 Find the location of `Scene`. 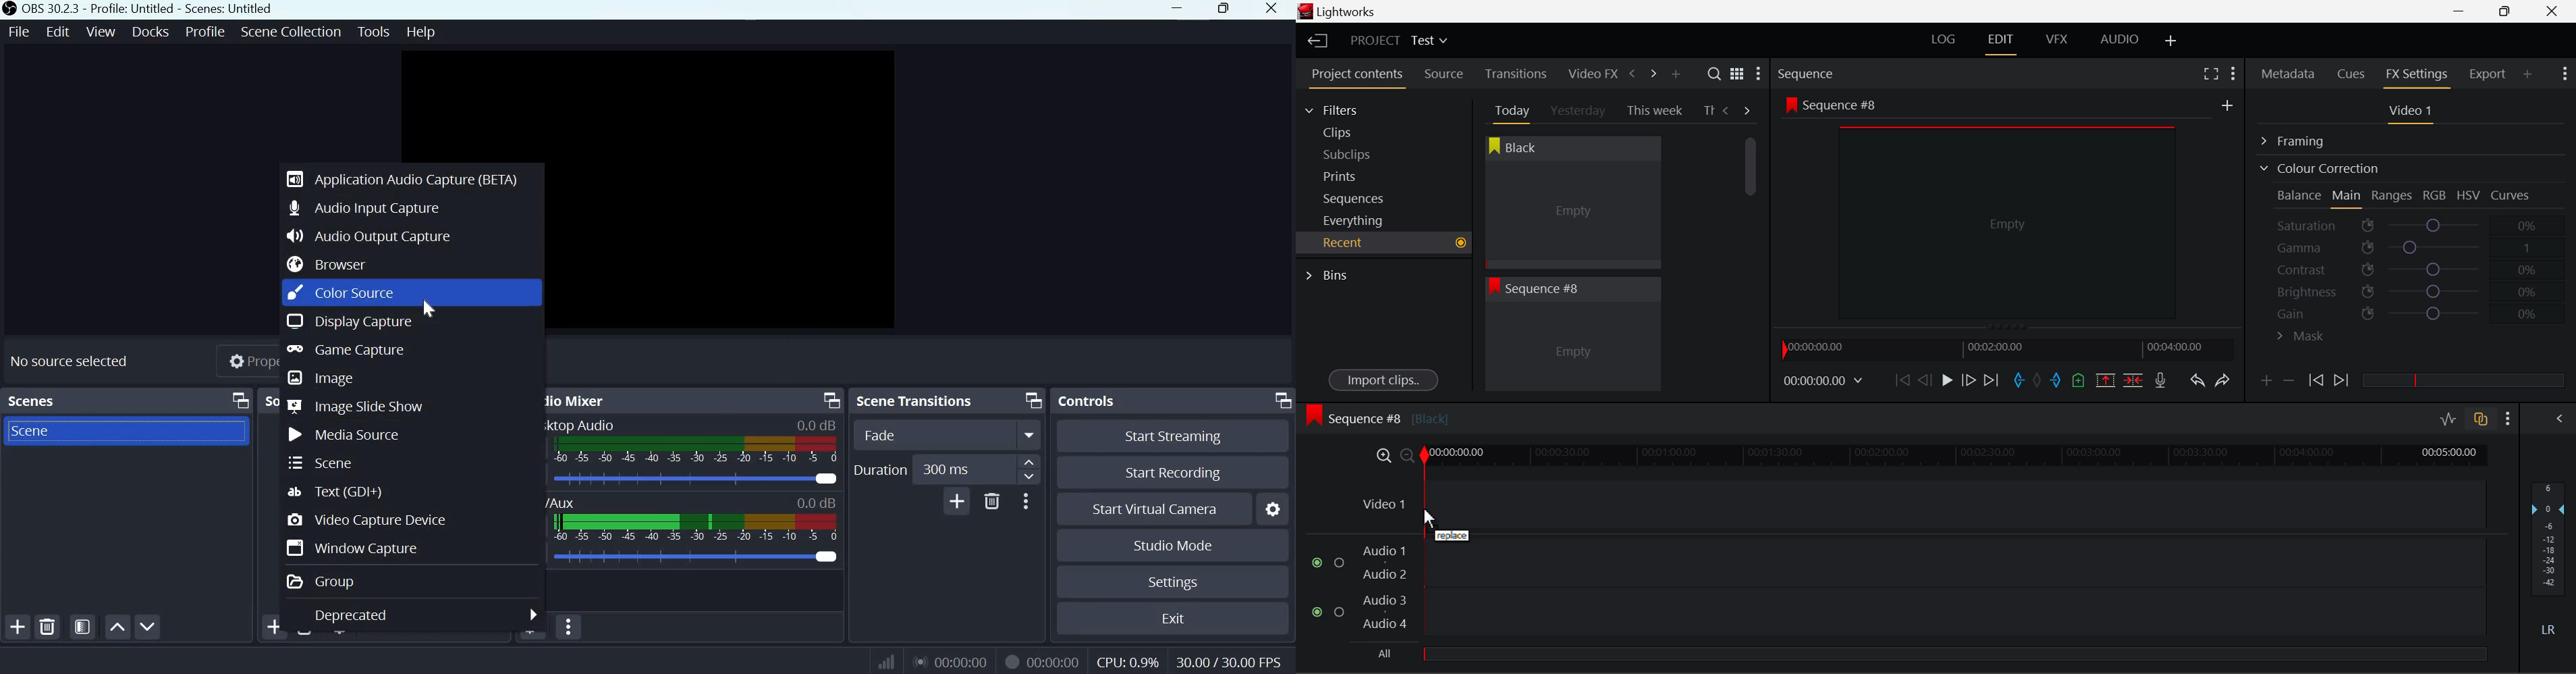

Scene is located at coordinates (325, 461).